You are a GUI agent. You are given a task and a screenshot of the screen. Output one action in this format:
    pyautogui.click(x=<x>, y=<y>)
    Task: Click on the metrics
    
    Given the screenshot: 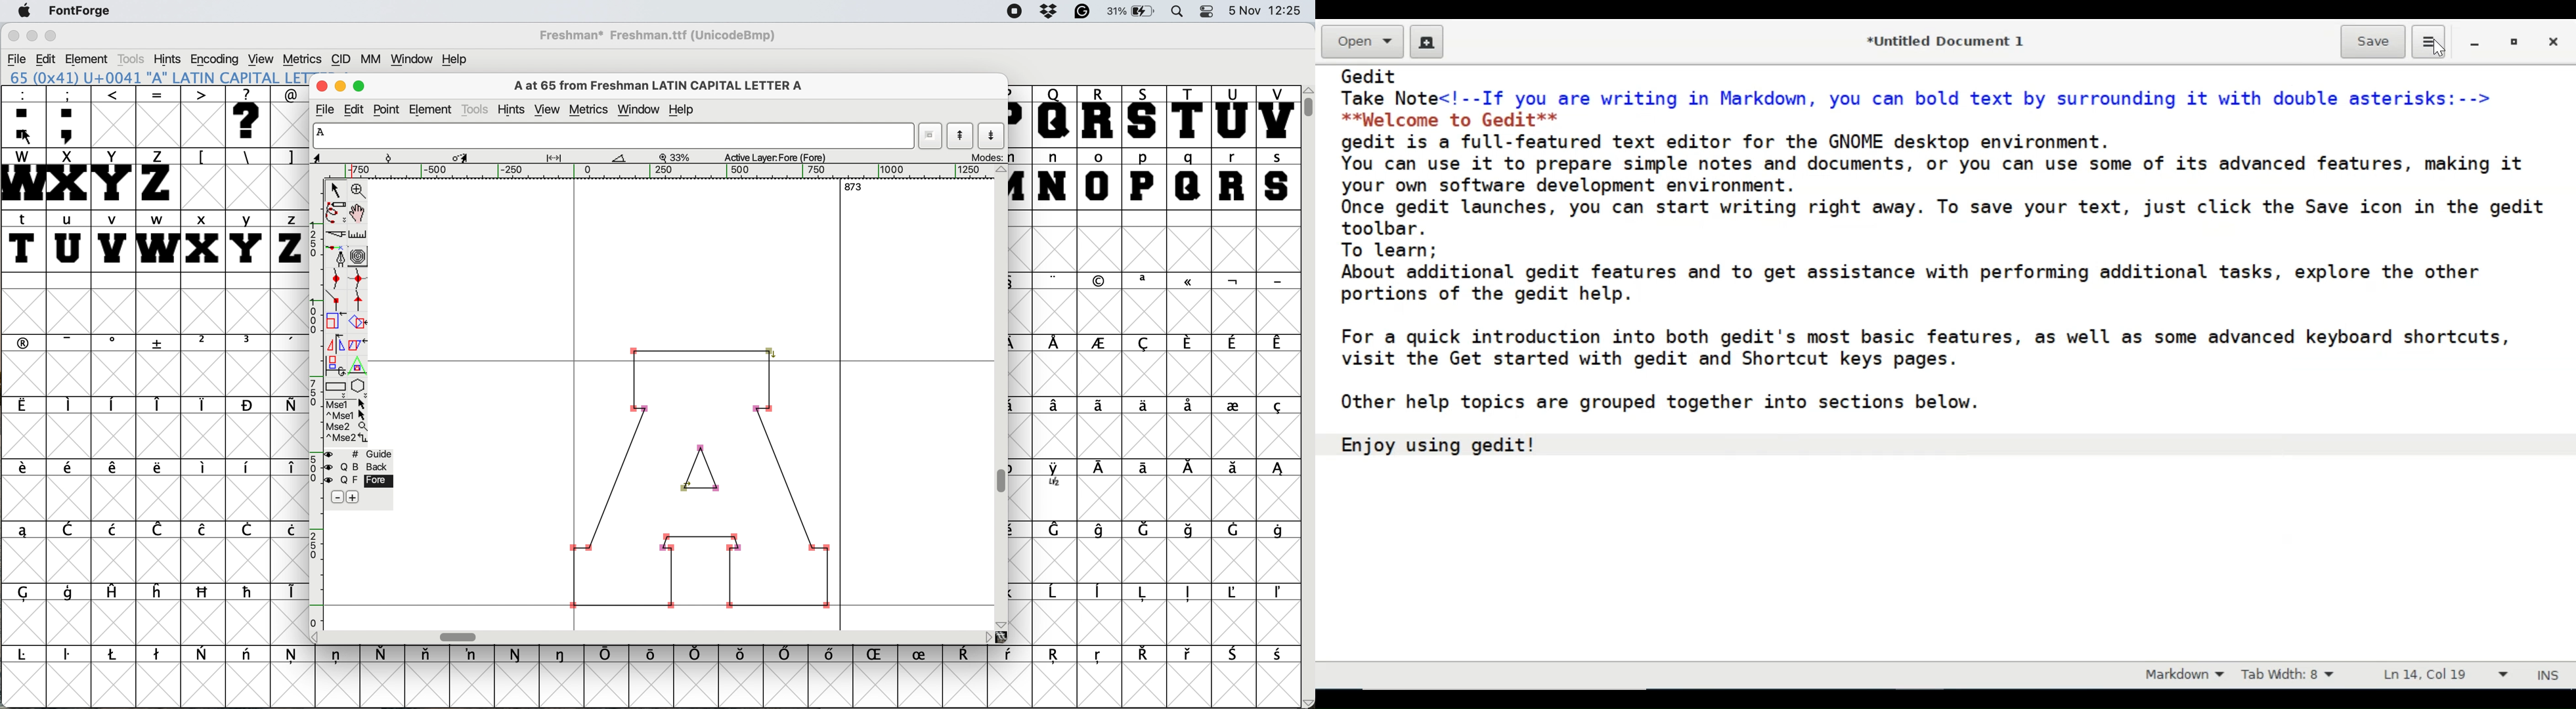 What is the action you would take?
    pyautogui.click(x=302, y=58)
    